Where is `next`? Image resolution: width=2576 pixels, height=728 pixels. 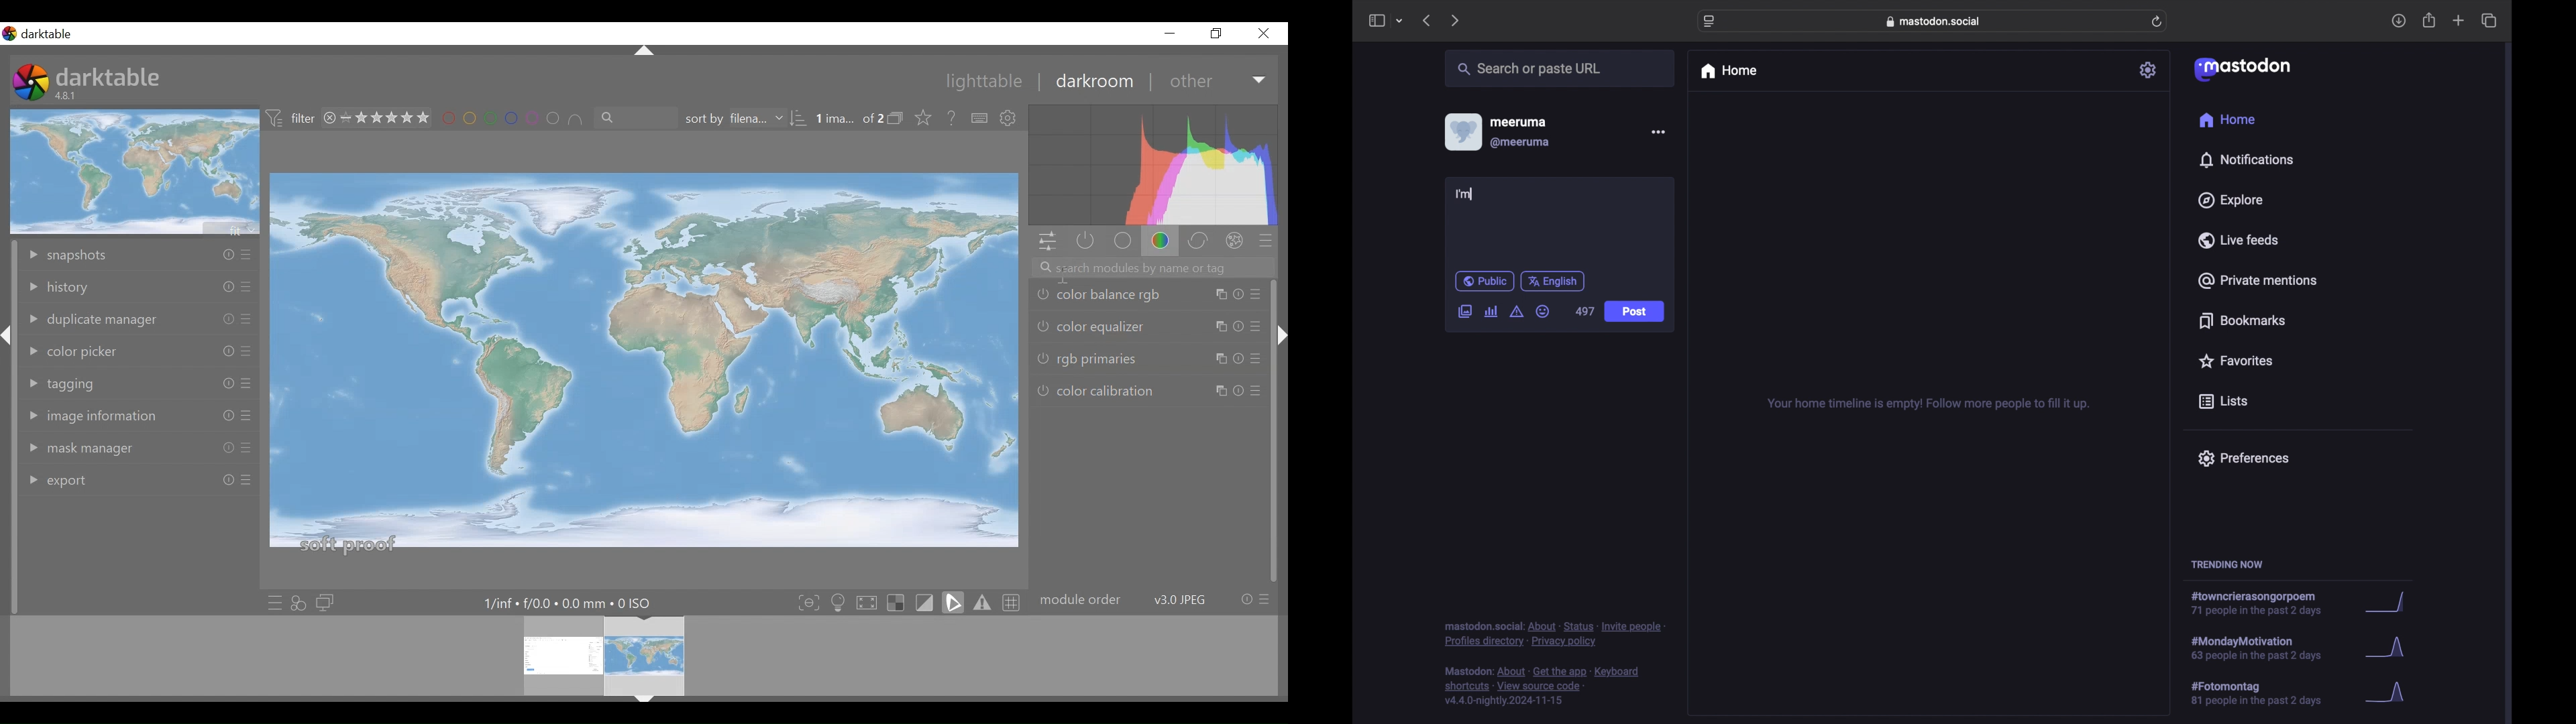
next is located at coordinates (1454, 21).